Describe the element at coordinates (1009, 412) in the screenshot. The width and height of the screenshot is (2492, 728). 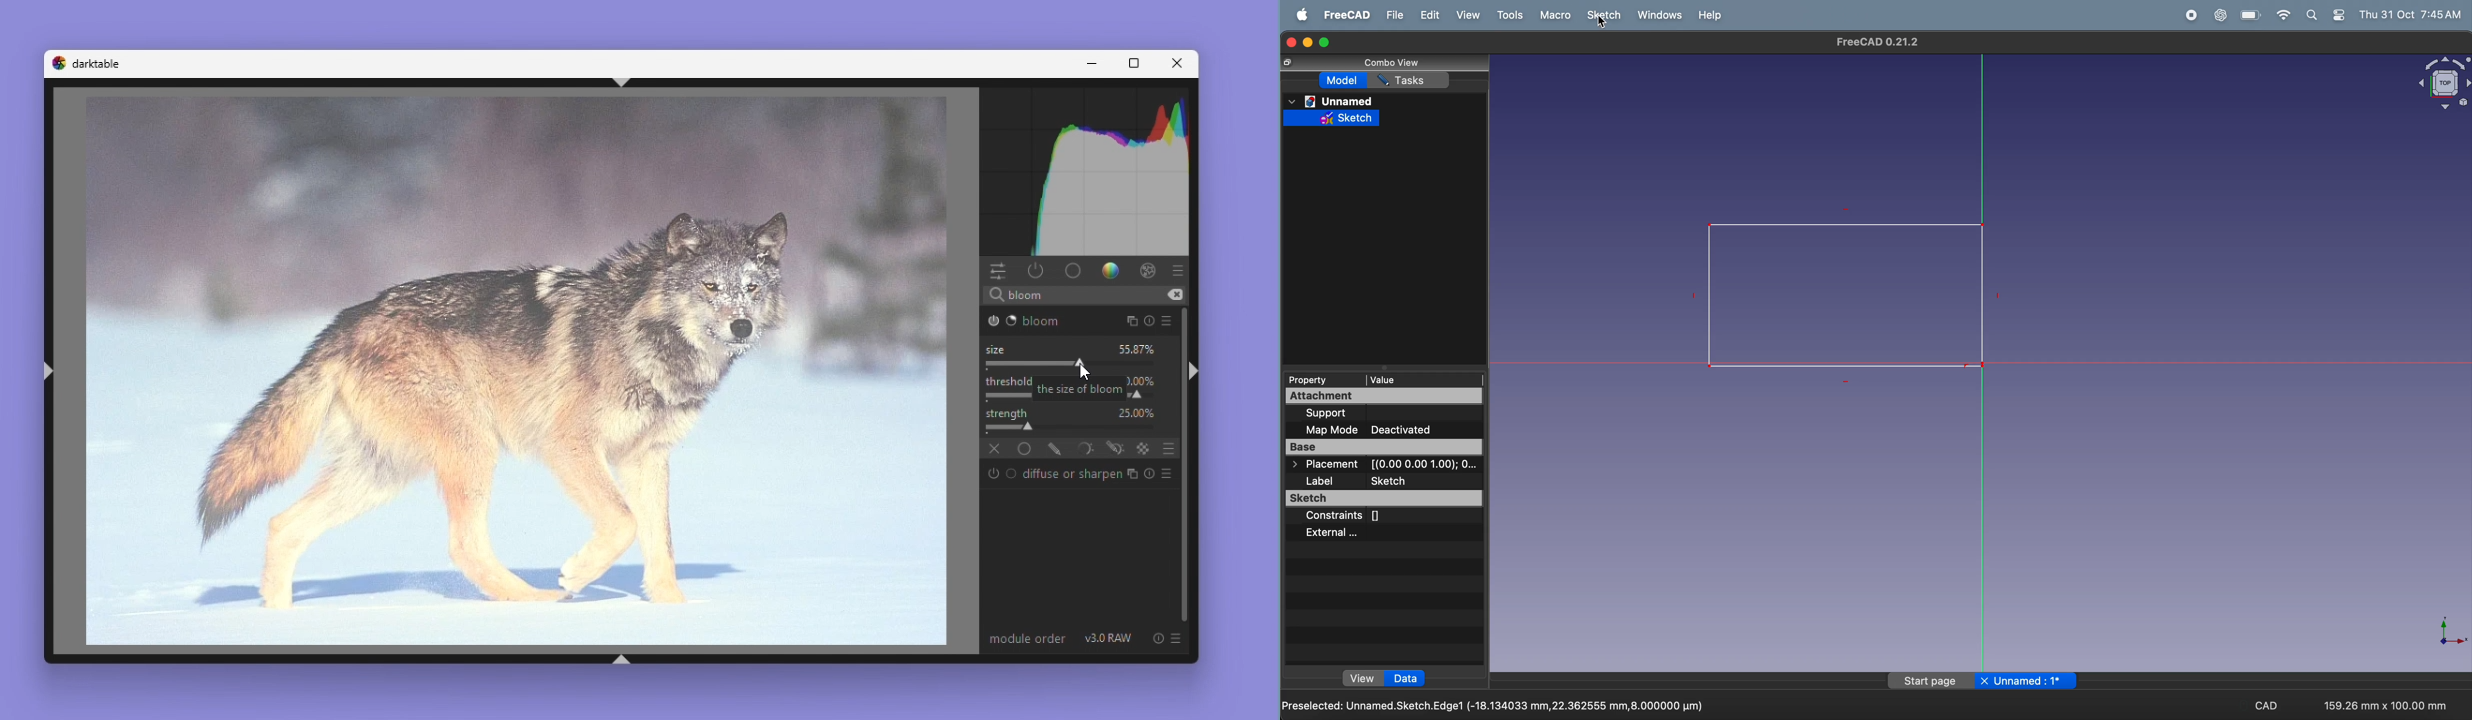
I see `Strength` at that location.